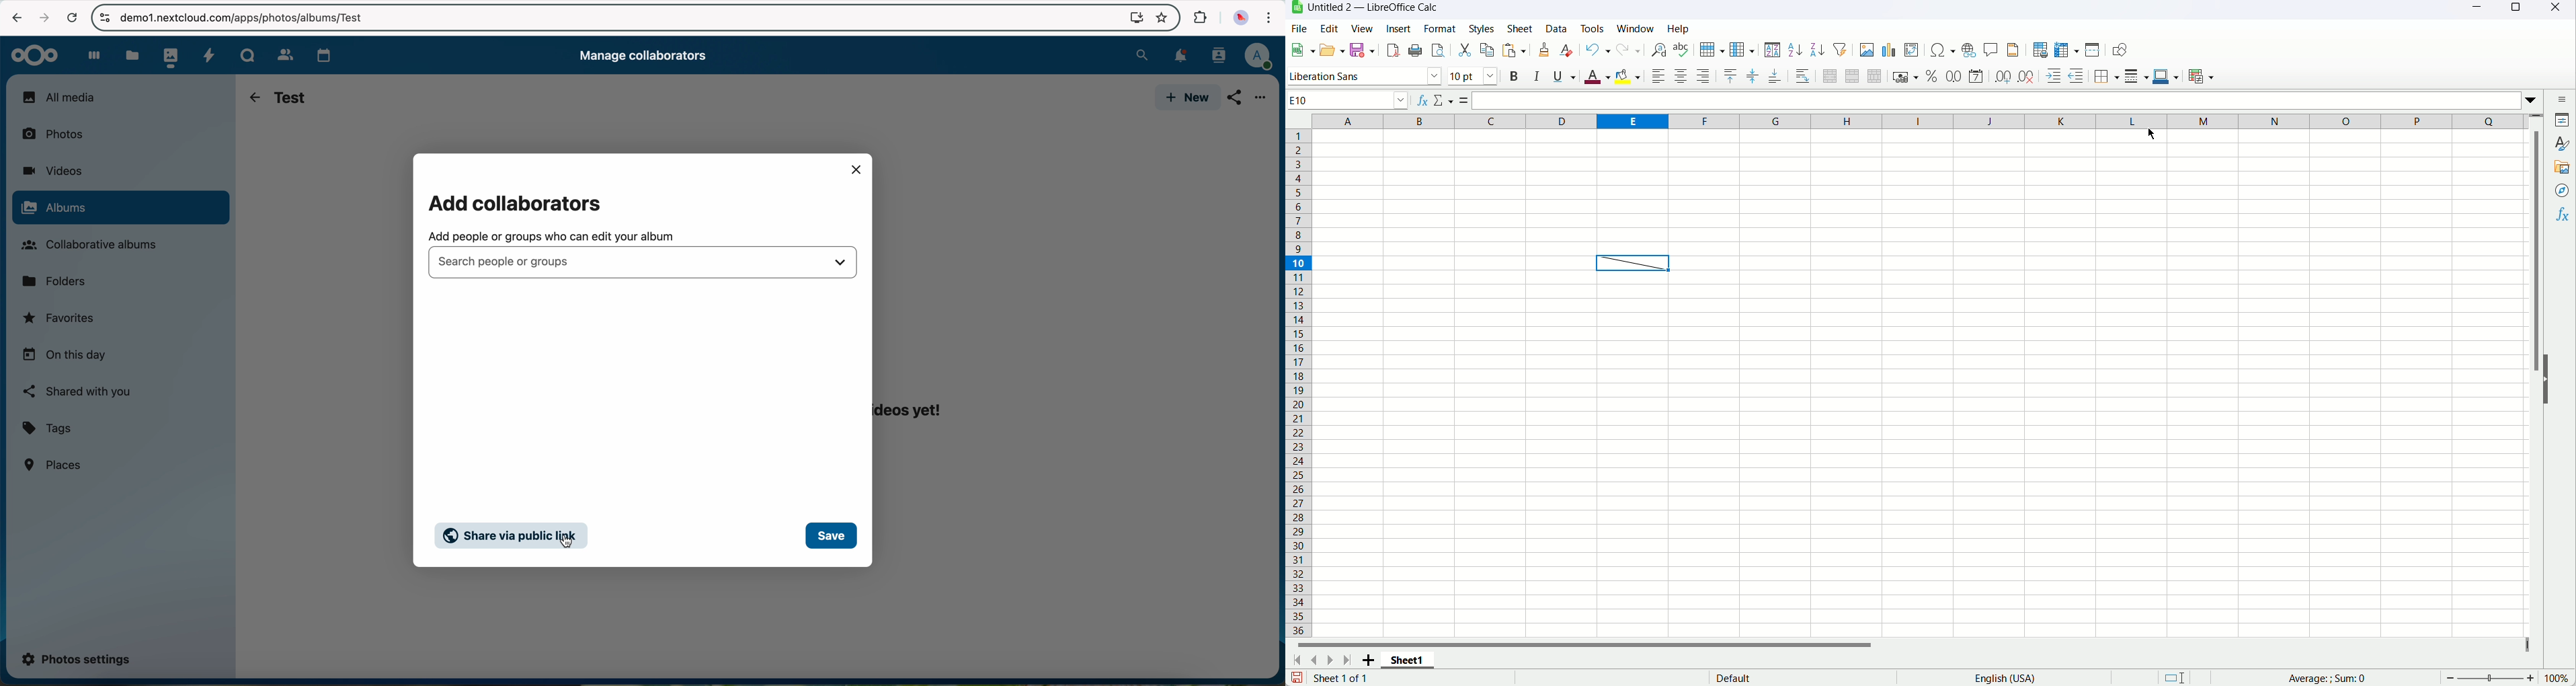 Image resolution: width=2576 pixels, height=700 pixels. Describe the element at coordinates (1466, 100) in the screenshot. I see `Formula` at that location.